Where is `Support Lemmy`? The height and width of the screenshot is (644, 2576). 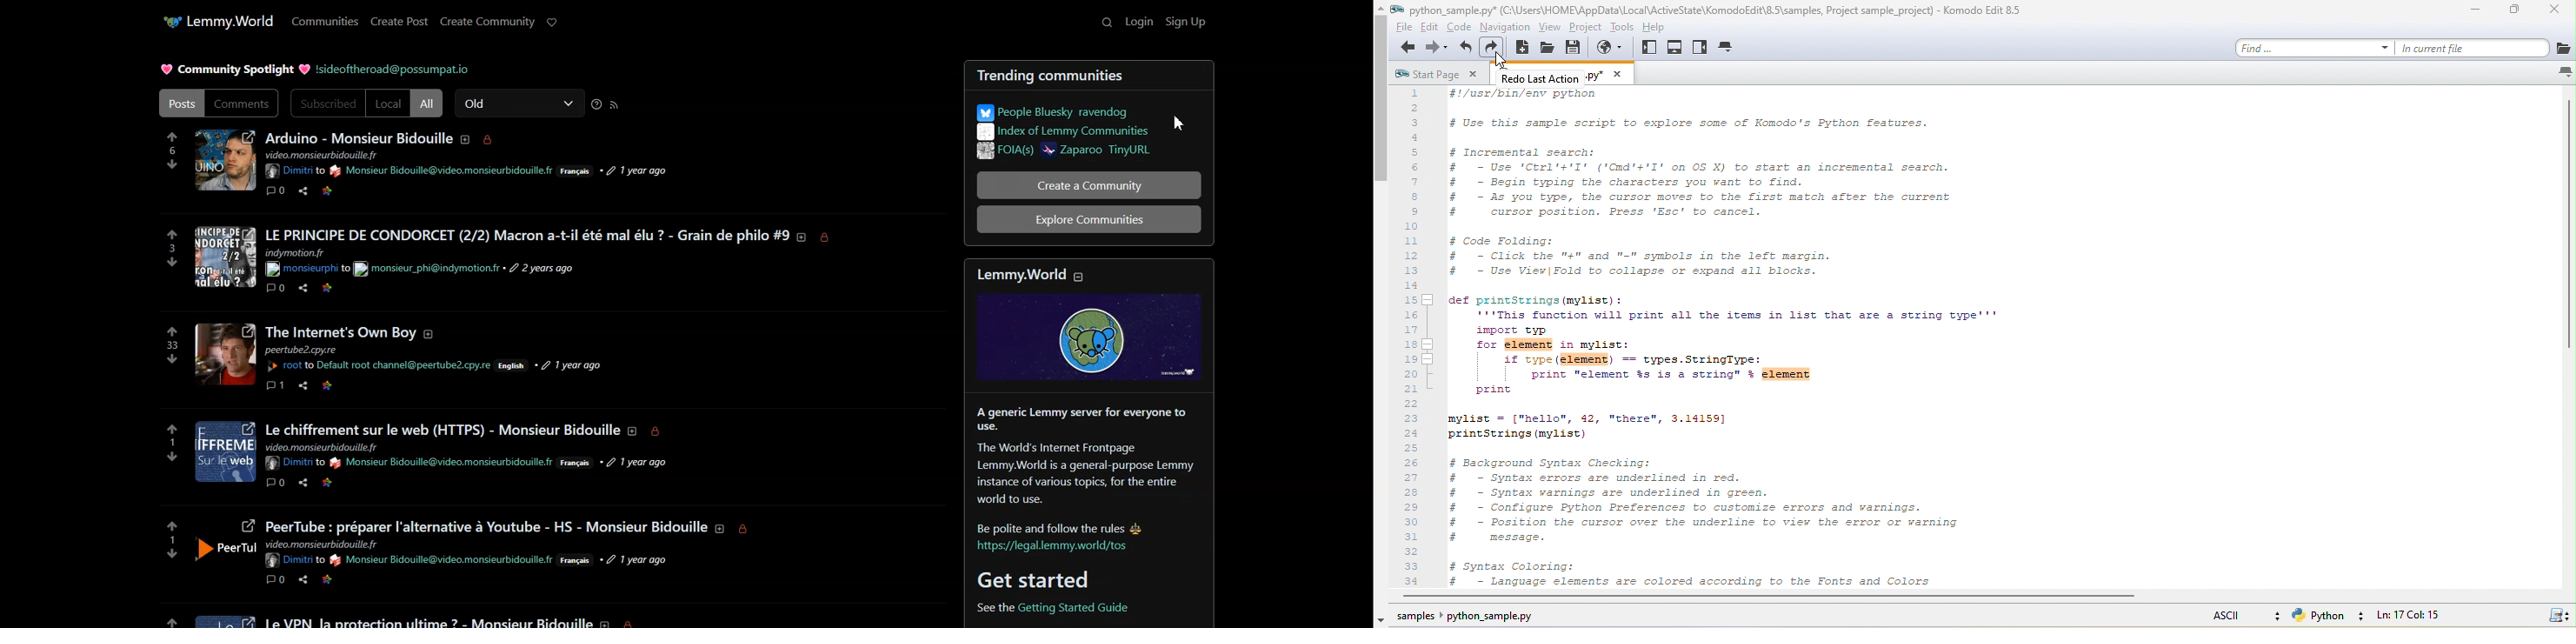 Support Lemmy is located at coordinates (552, 22).